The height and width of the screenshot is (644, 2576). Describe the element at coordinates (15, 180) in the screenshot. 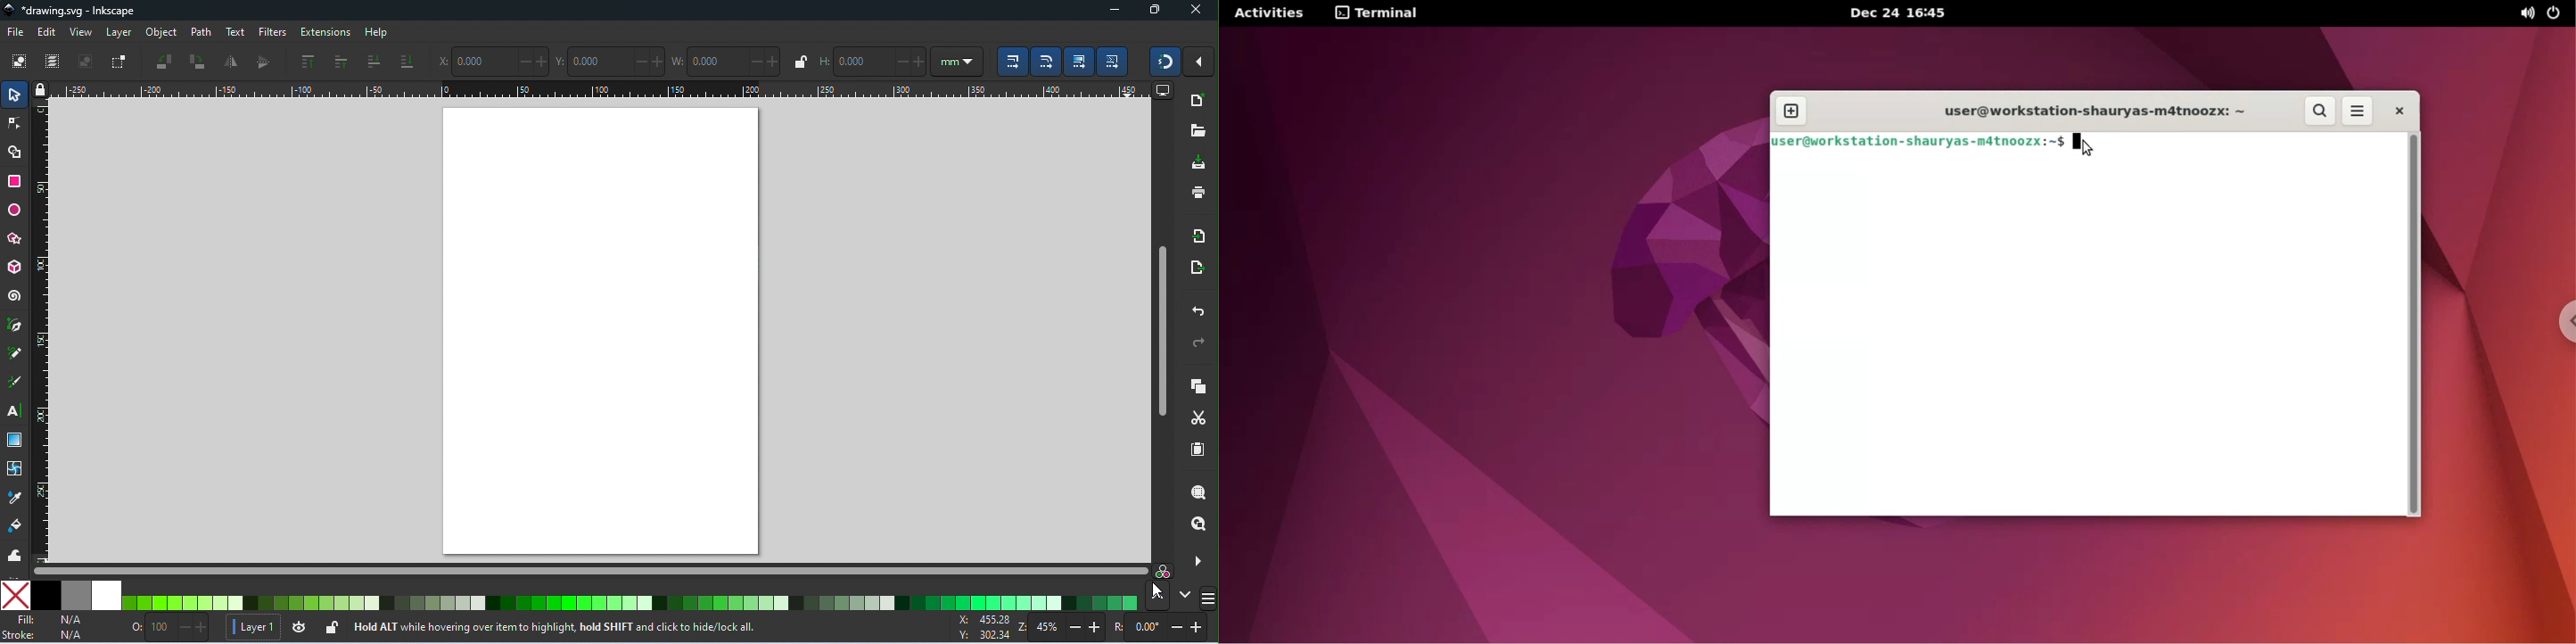

I see `rectangle` at that location.